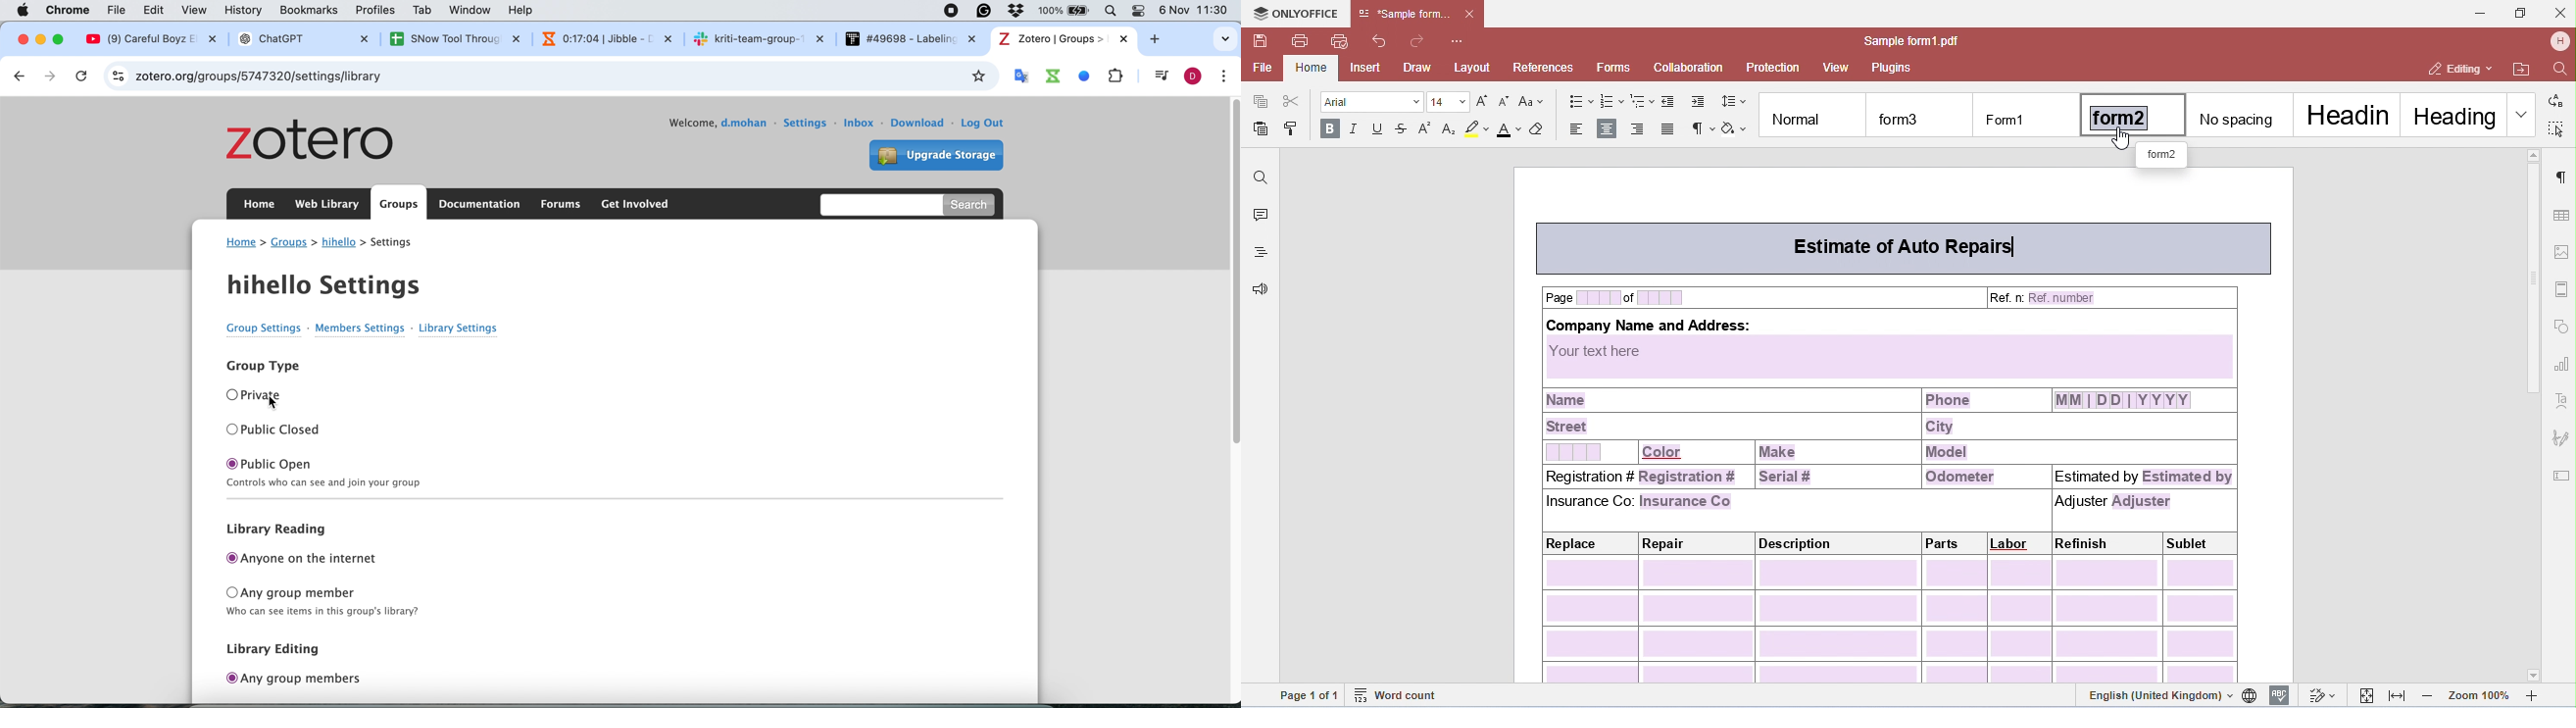 Image resolution: width=2576 pixels, height=728 pixels. I want to click on @ (9) Careful Boyz EX, so click(156, 39).